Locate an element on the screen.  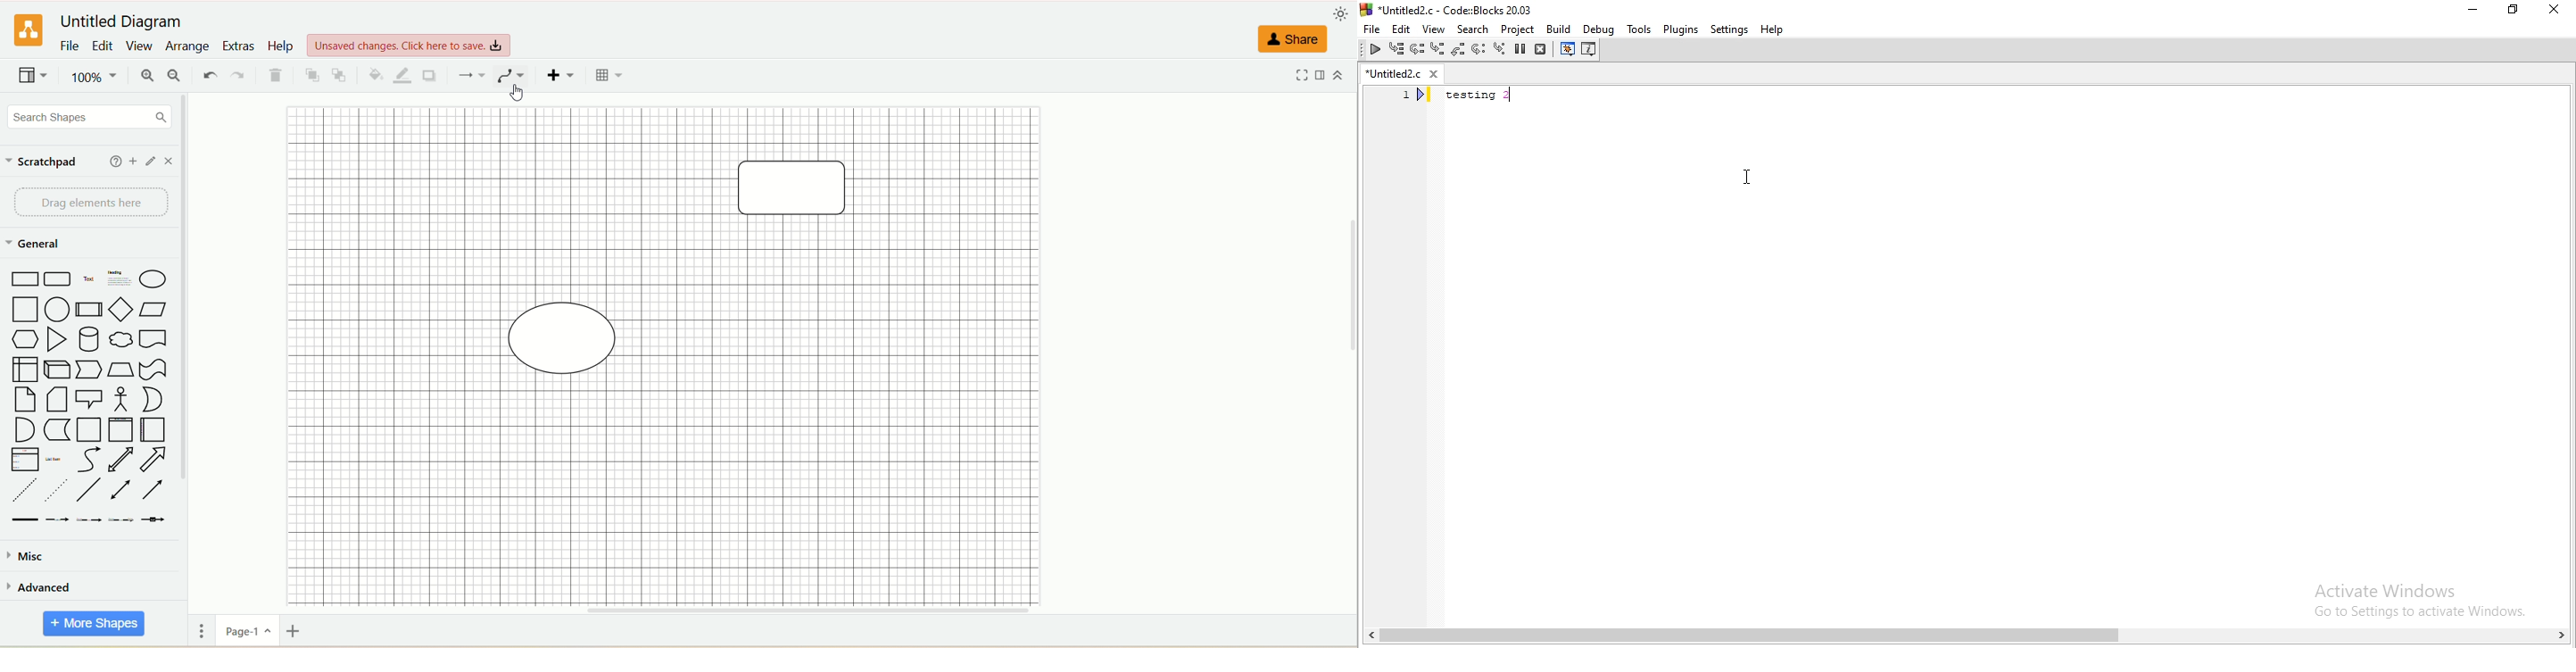
view is located at coordinates (414, 44).